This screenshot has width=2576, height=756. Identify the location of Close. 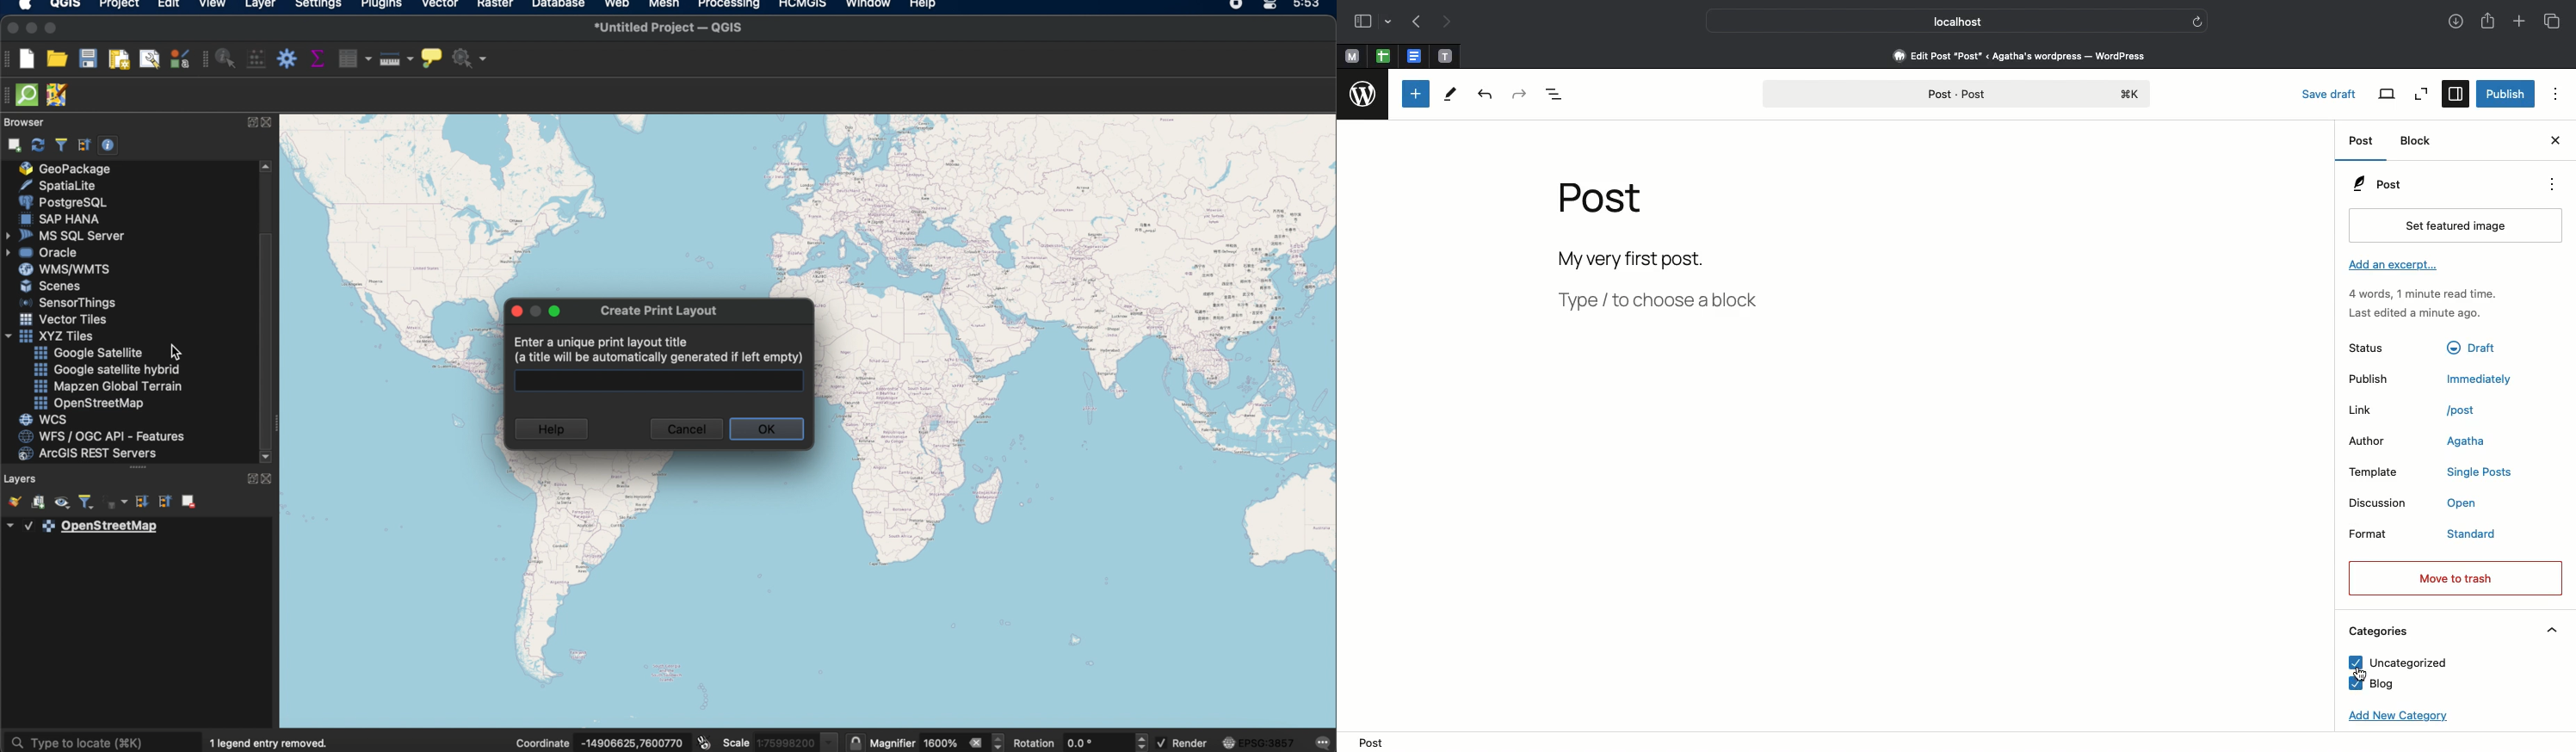
(2554, 142).